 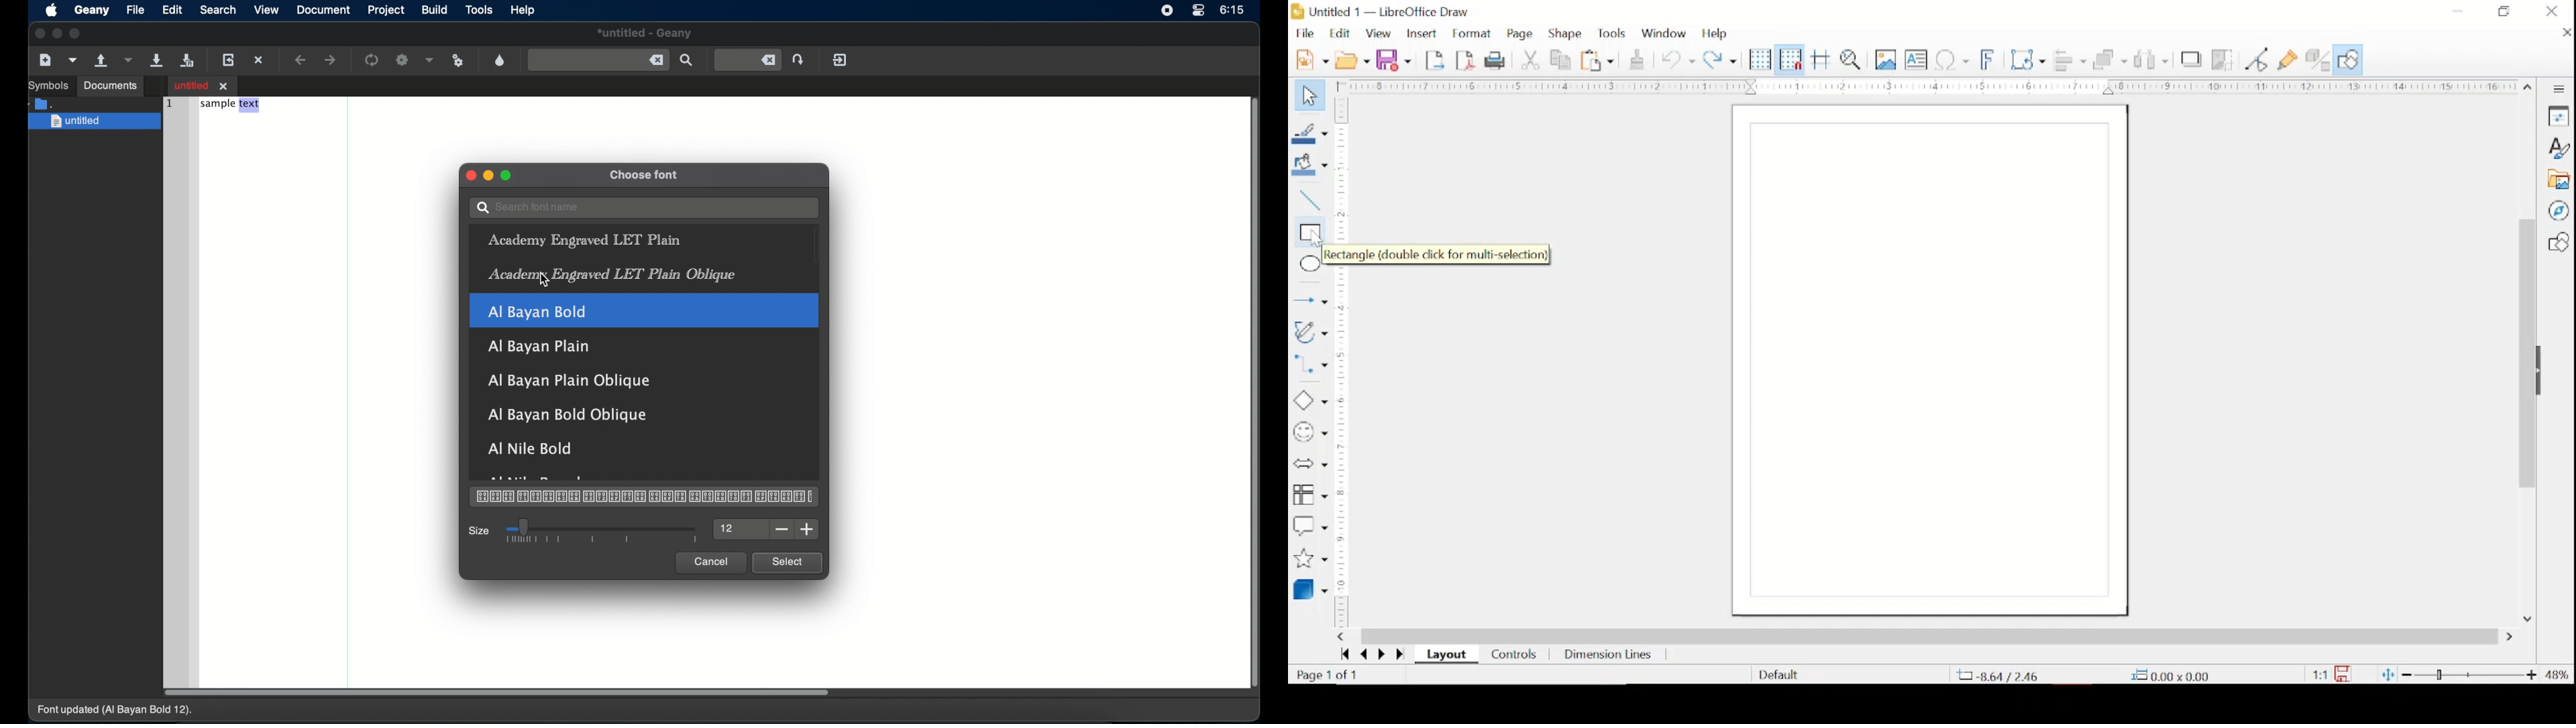 I want to click on open, so click(x=1352, y=59).